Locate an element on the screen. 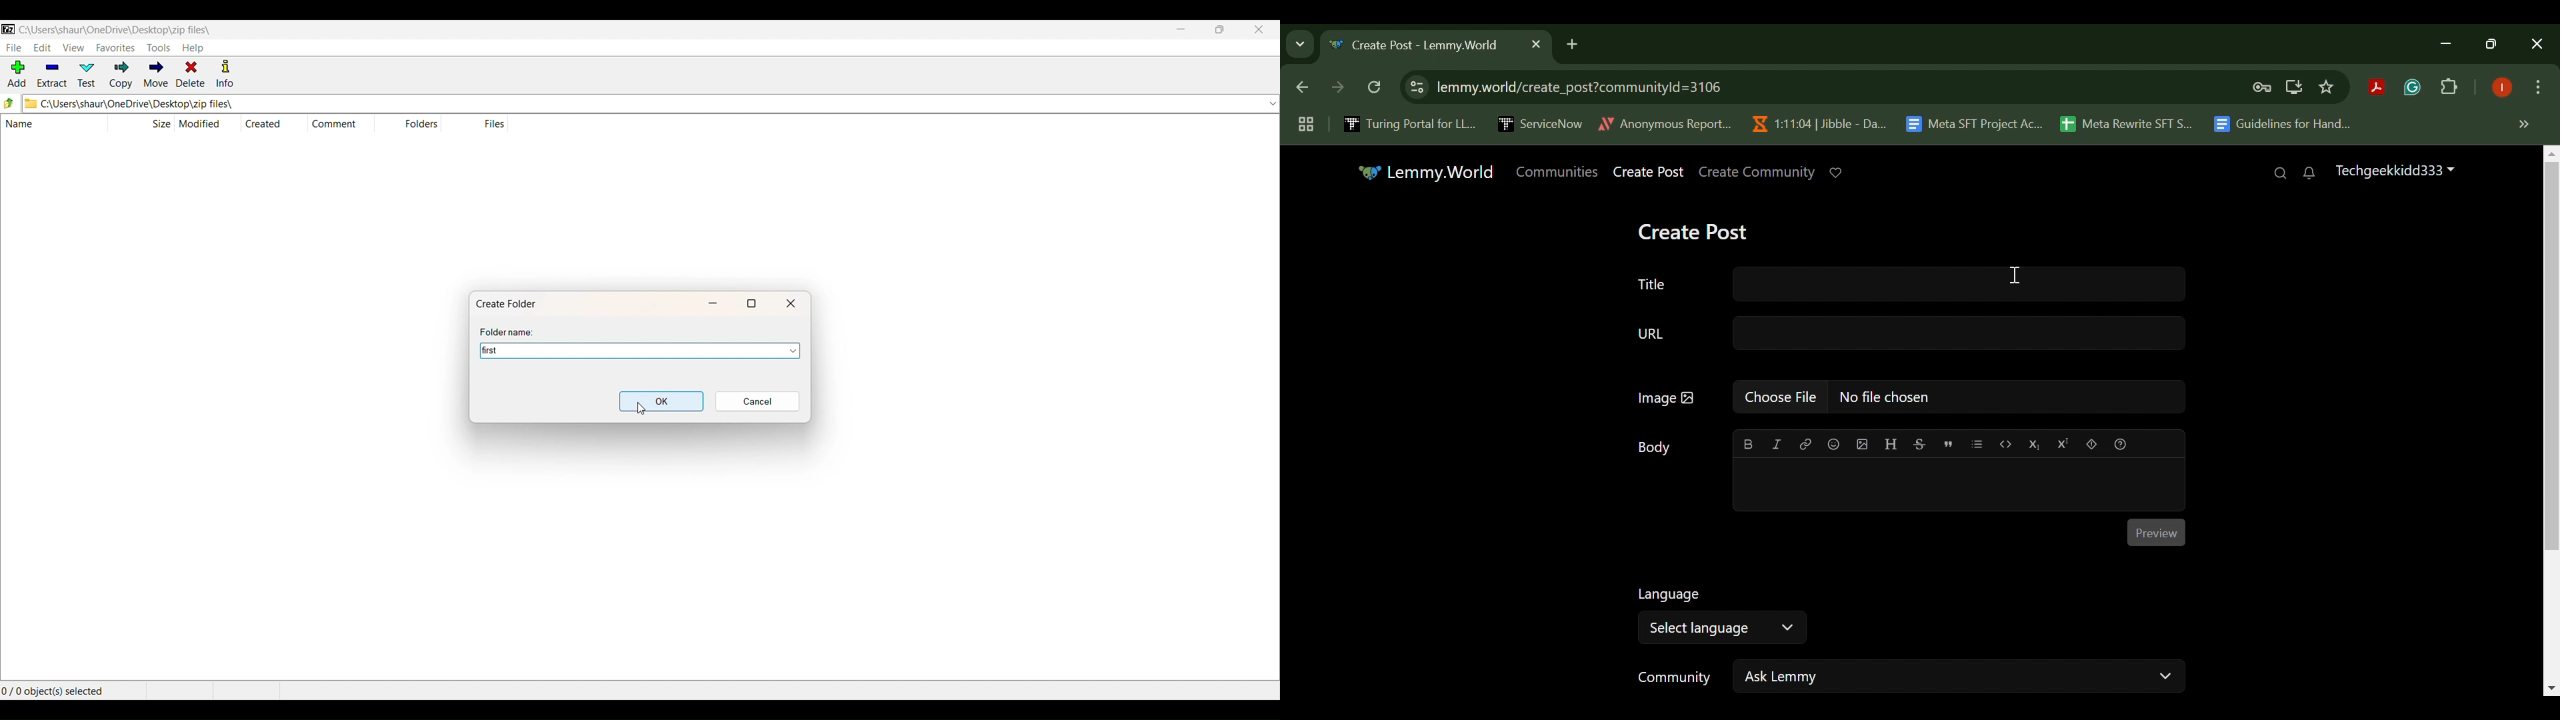 The height and width of the screenshot is (728, 2576). Create Post is located at coordinates (1649, 173).